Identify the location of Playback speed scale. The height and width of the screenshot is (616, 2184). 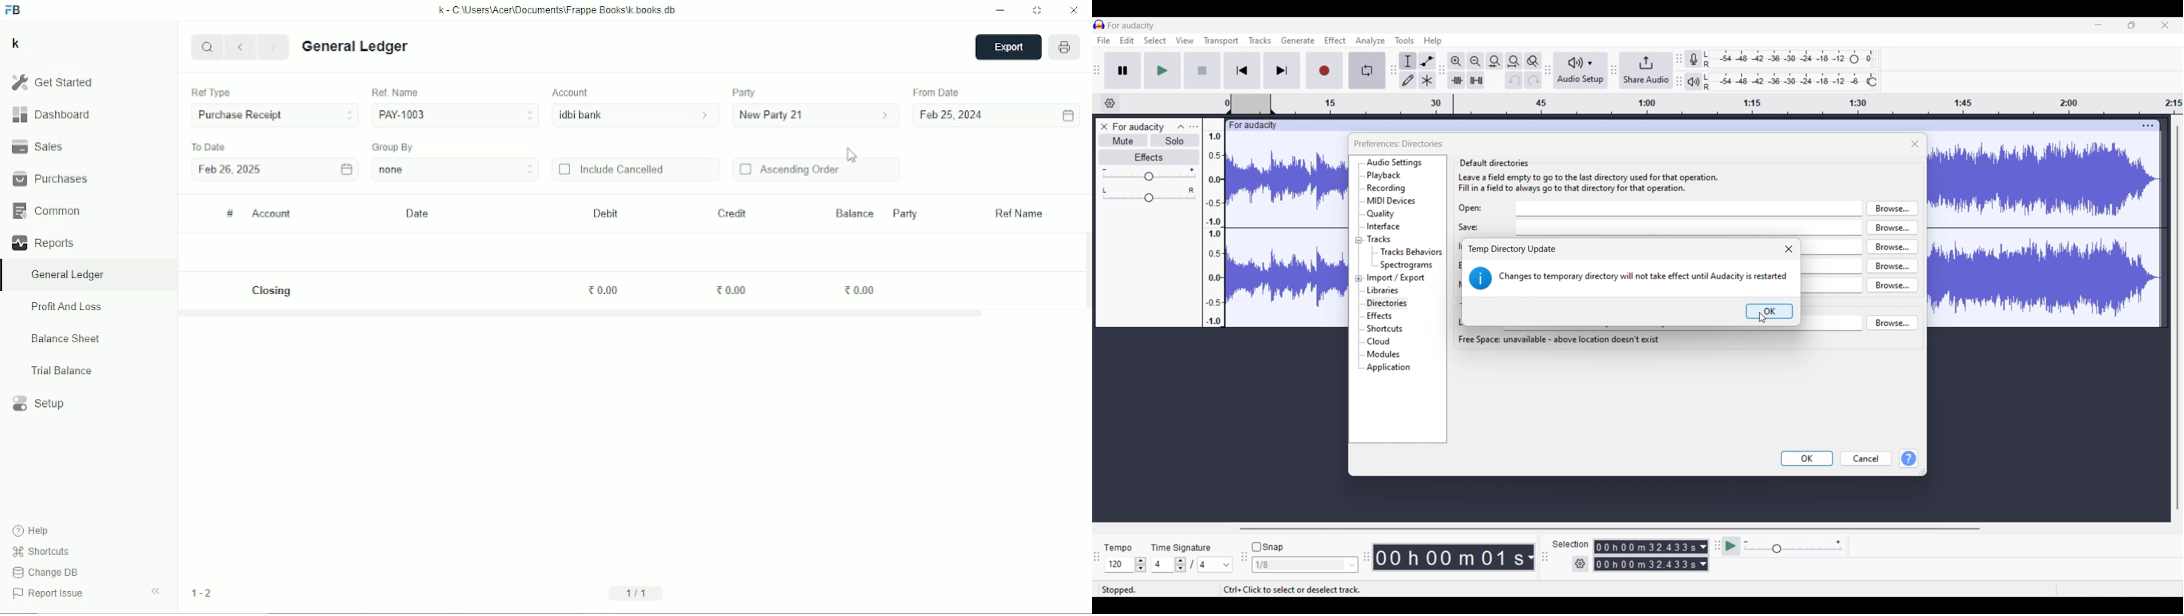
(1794, 546).